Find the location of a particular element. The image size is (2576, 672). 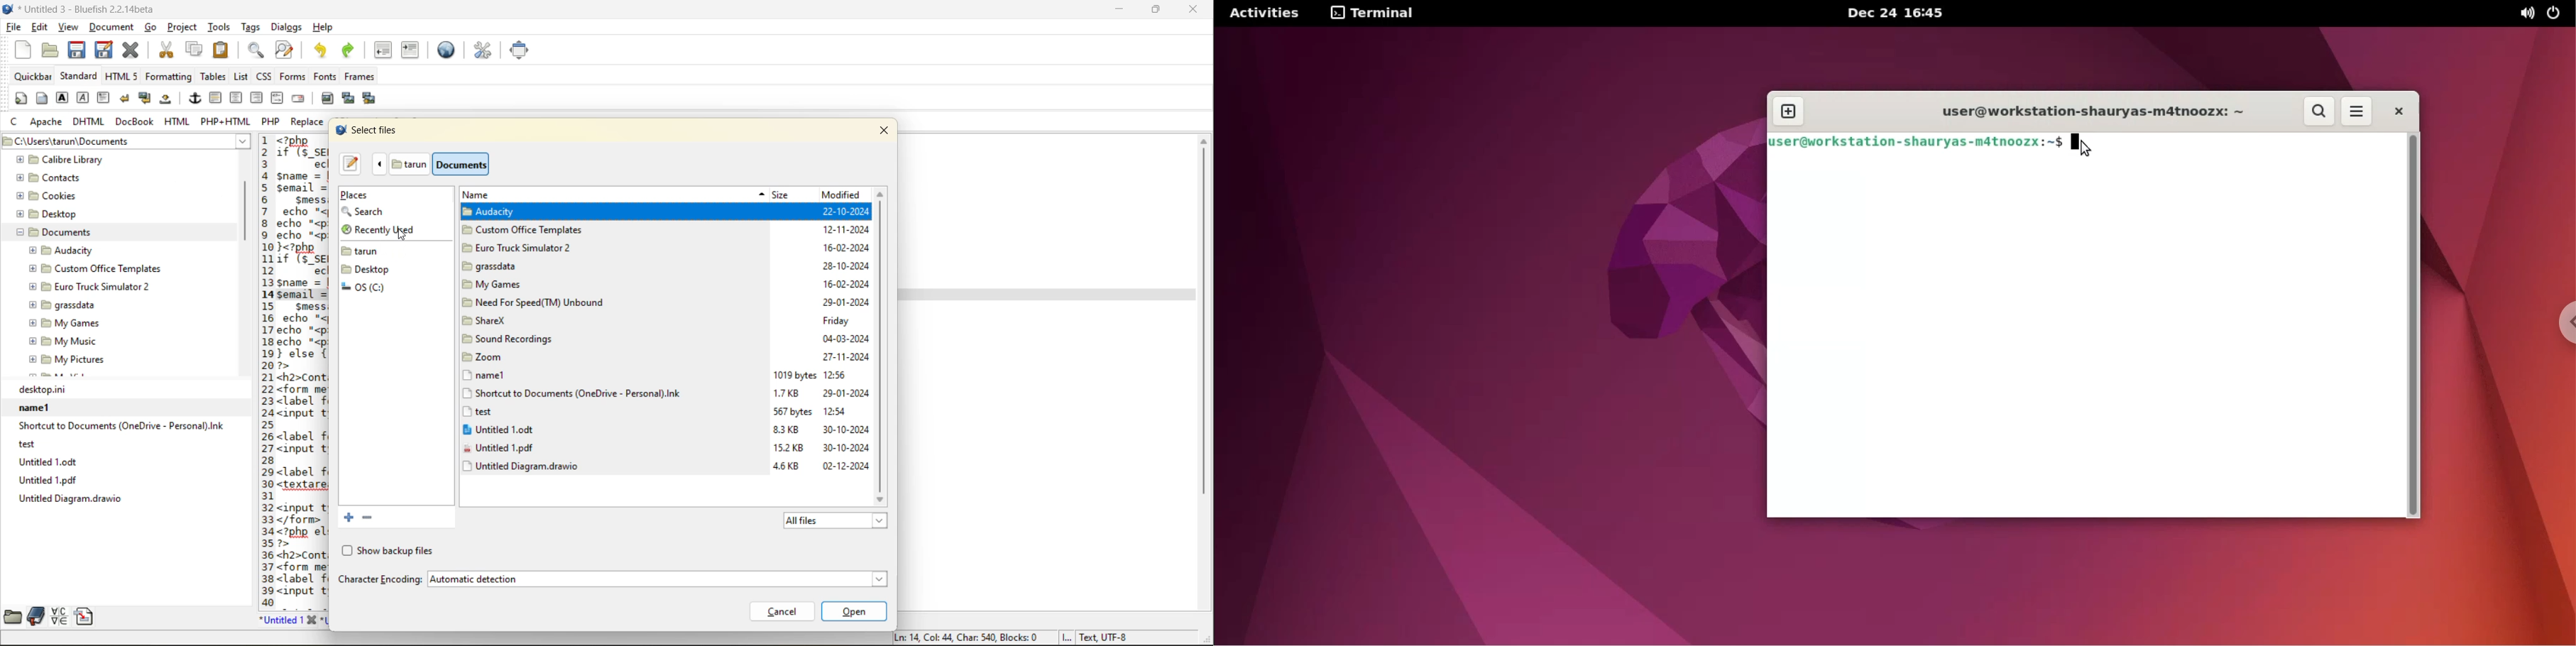

bookmarks is located at coordinates (35, 616).